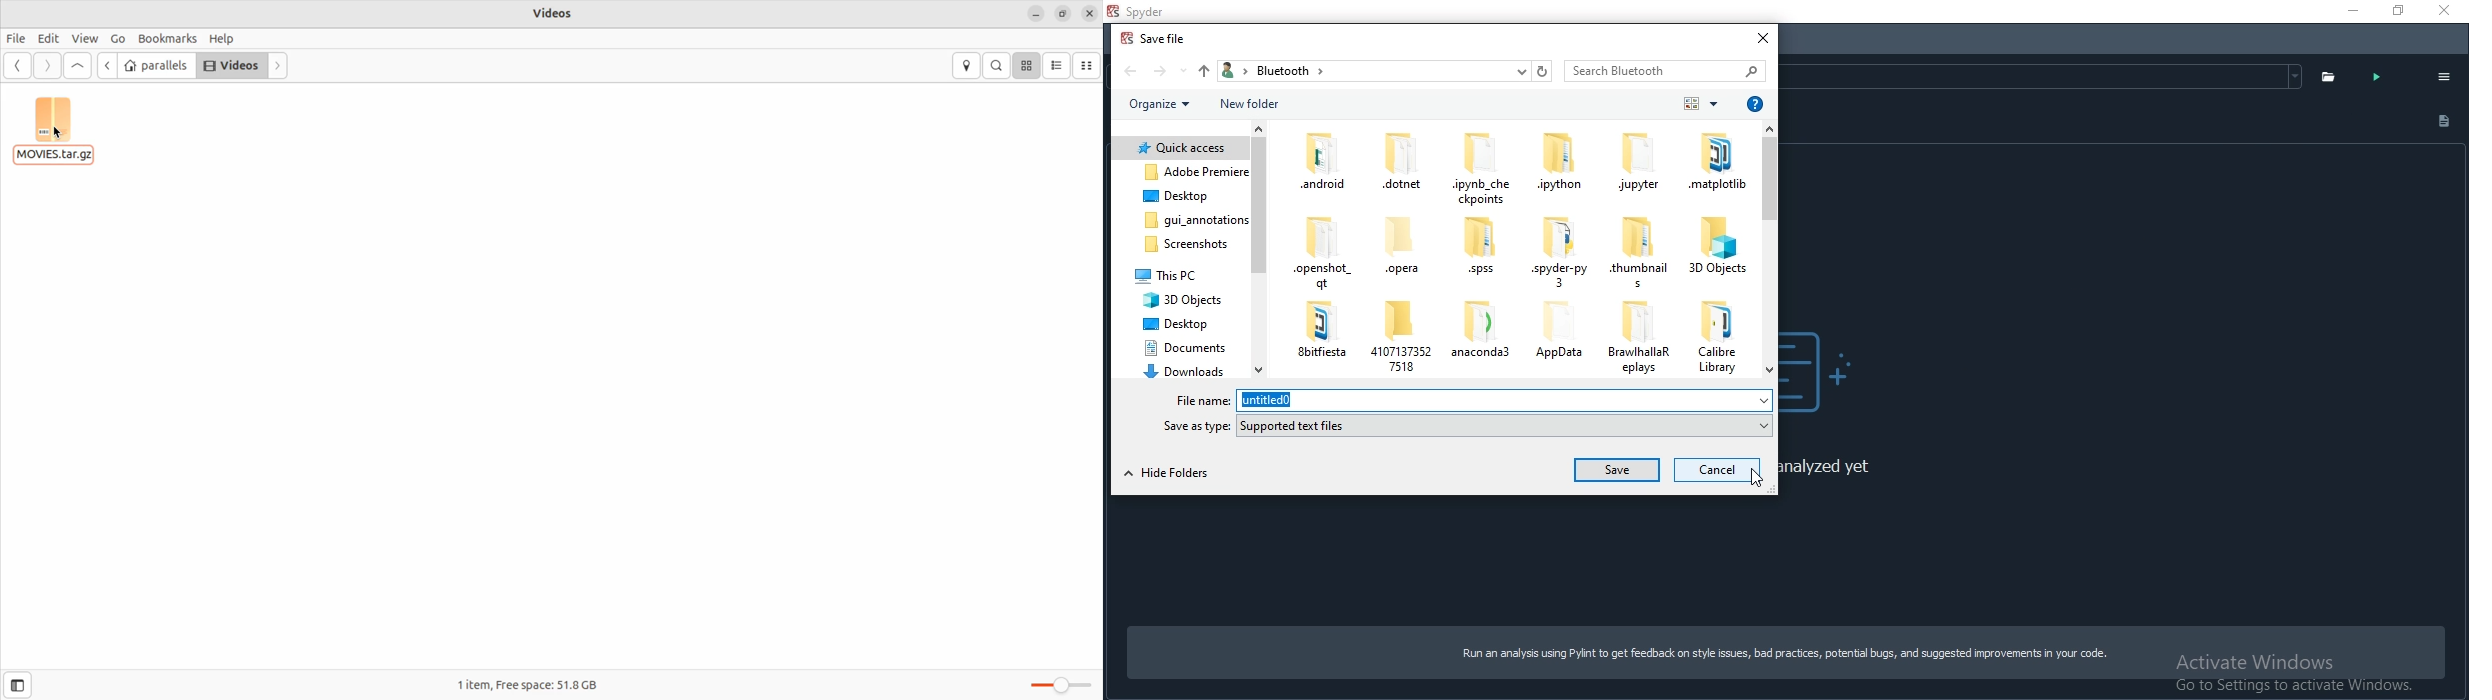  What do you see at coordinates (1181, 175) in the screenshot?
I see `folder 2` at bounding box center [1181, 175].